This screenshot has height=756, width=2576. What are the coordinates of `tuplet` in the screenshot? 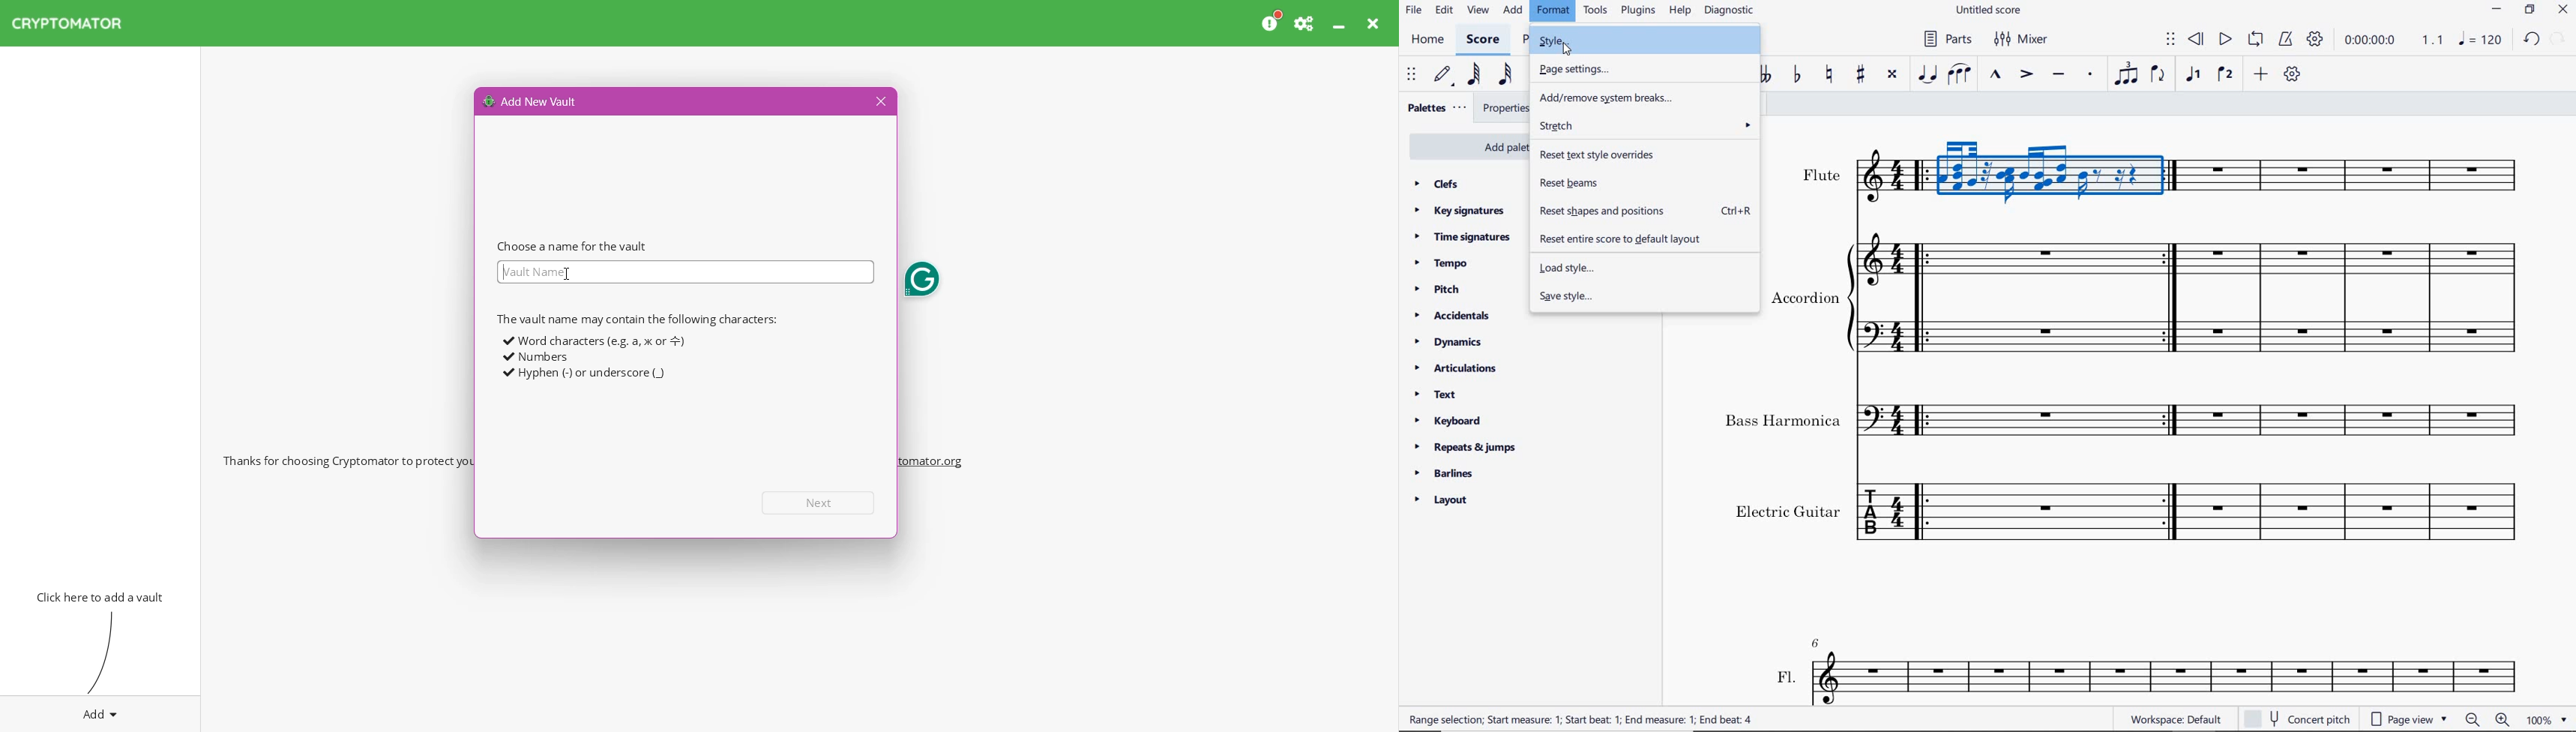 It's located at (2125, 74).